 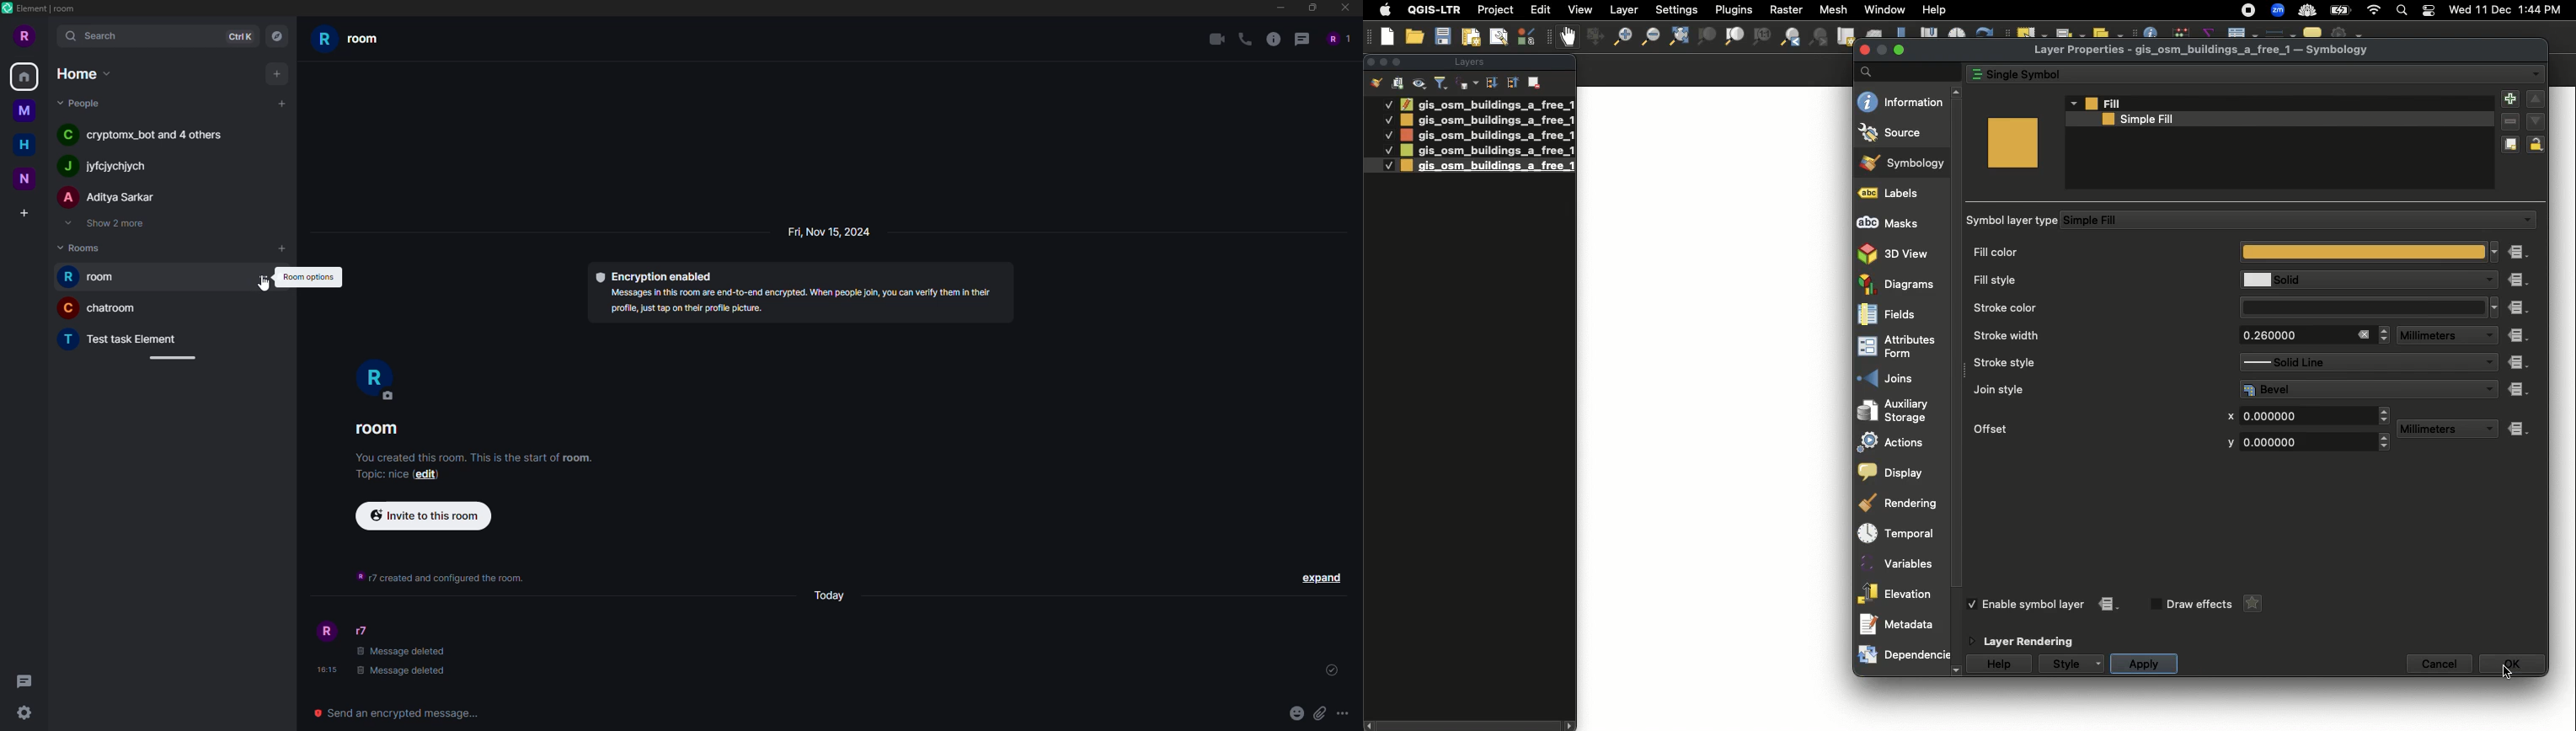 What do you see at coordinates (24, 714) in the screenshot?
I see `quick settings` at bounding box center [24, 714].